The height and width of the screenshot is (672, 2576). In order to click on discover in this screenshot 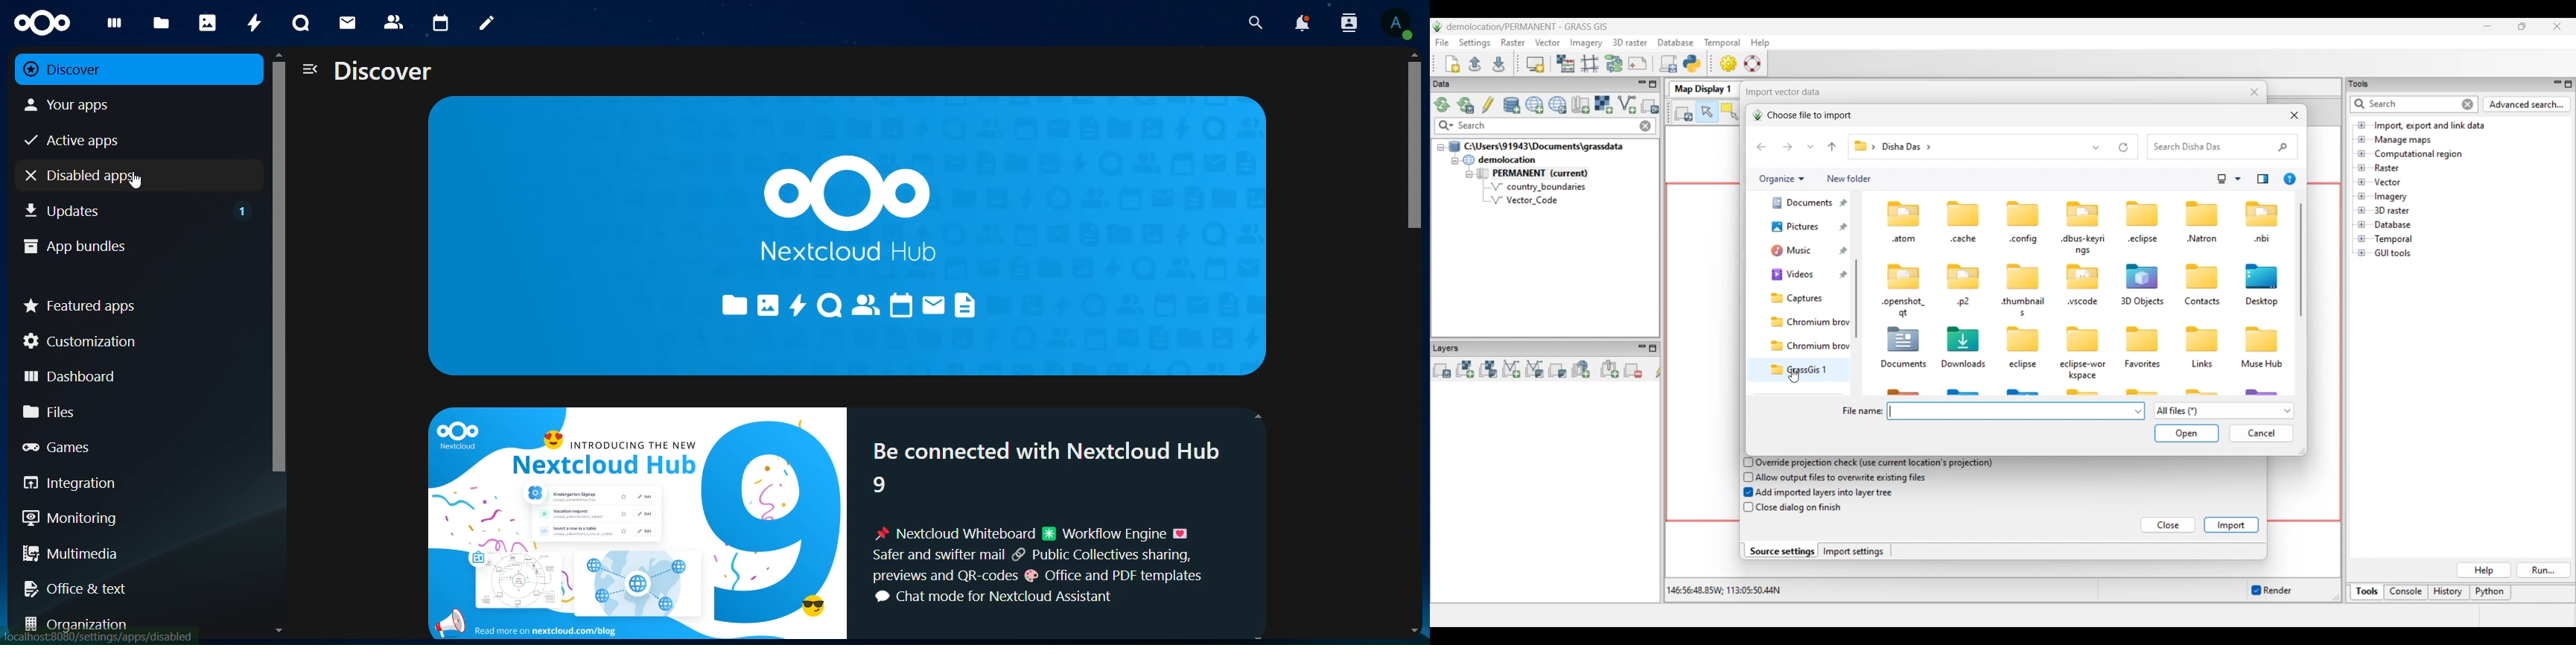, I will do `click(384, 72)`.